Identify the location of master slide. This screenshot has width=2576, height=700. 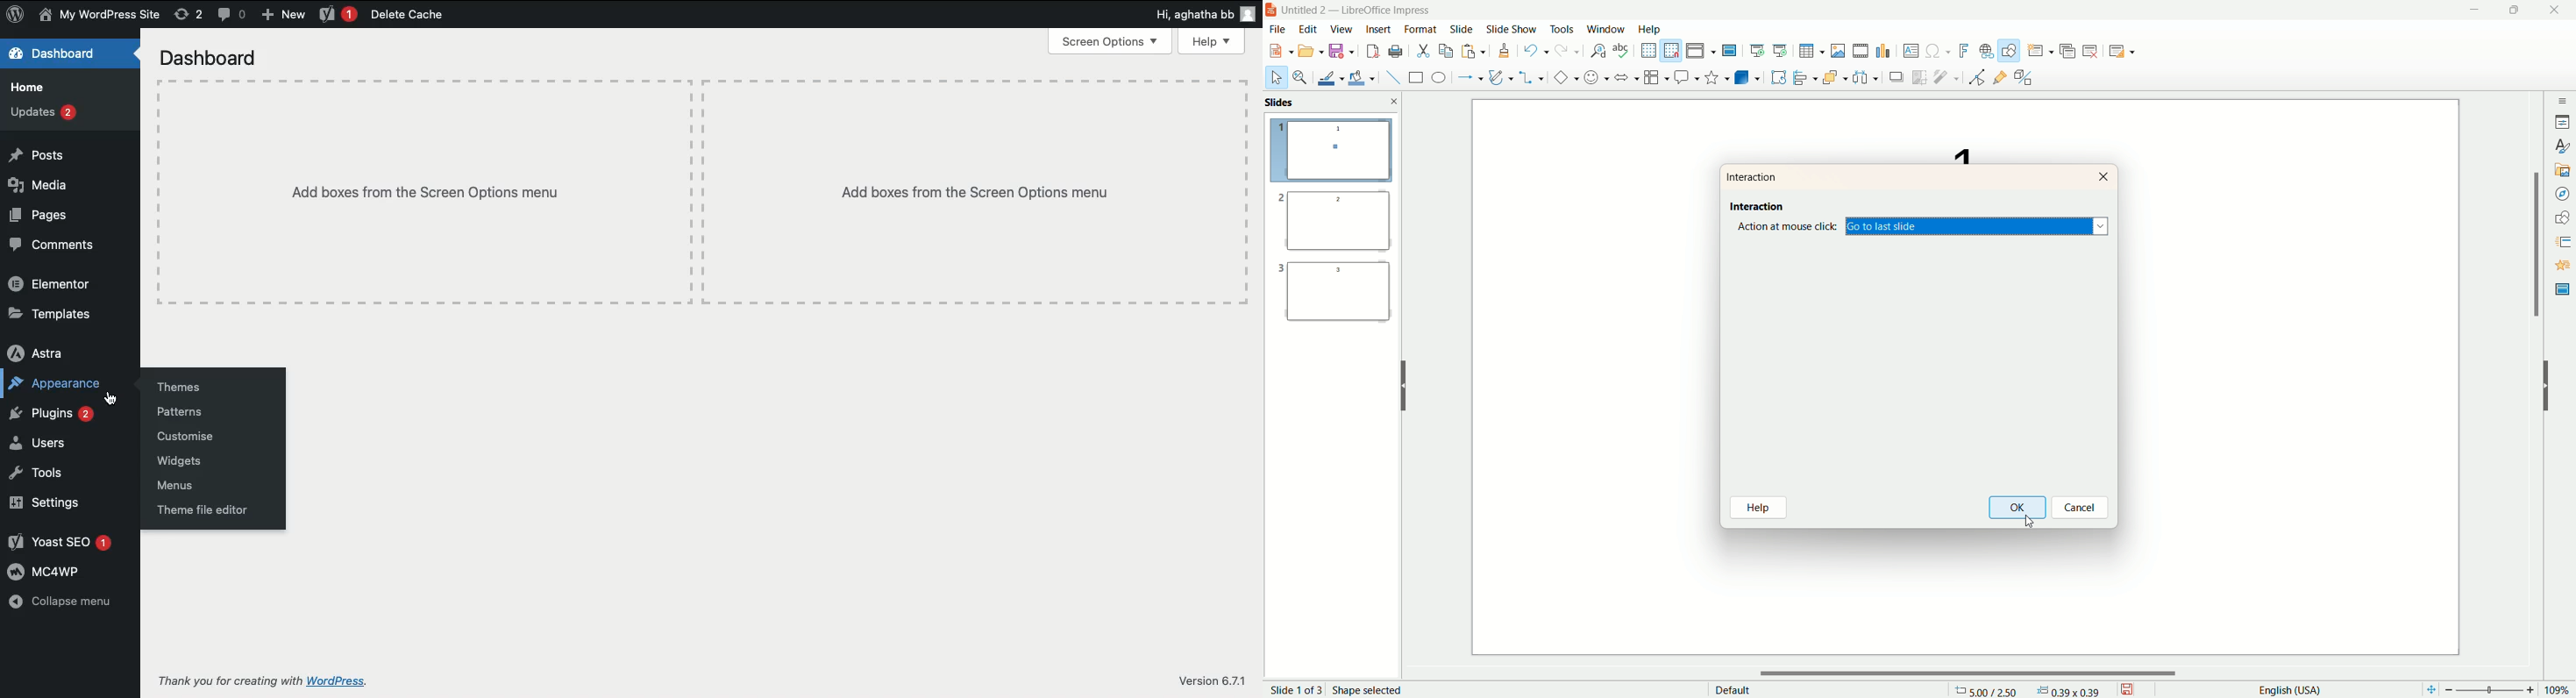
(1731, 51).